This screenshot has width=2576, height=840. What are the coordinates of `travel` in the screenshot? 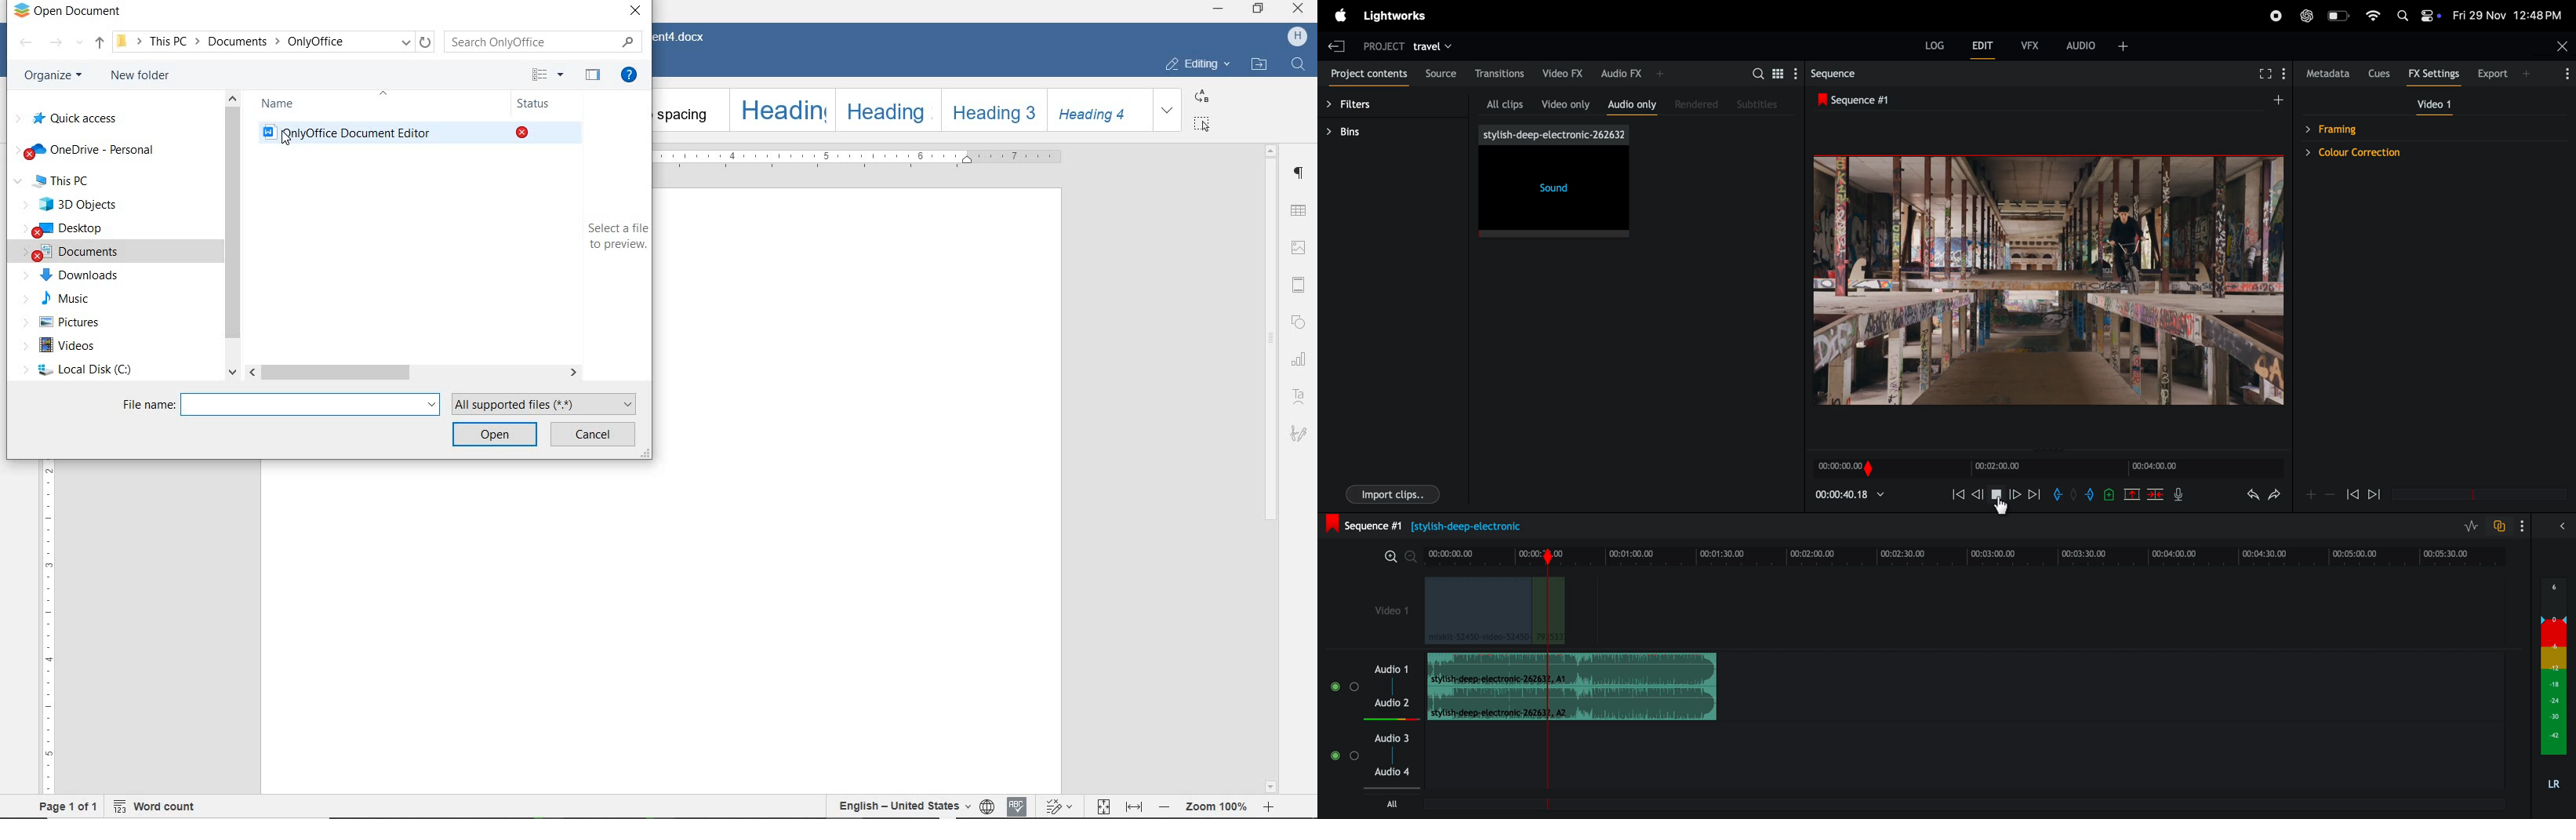 It's located at (1439, 45).